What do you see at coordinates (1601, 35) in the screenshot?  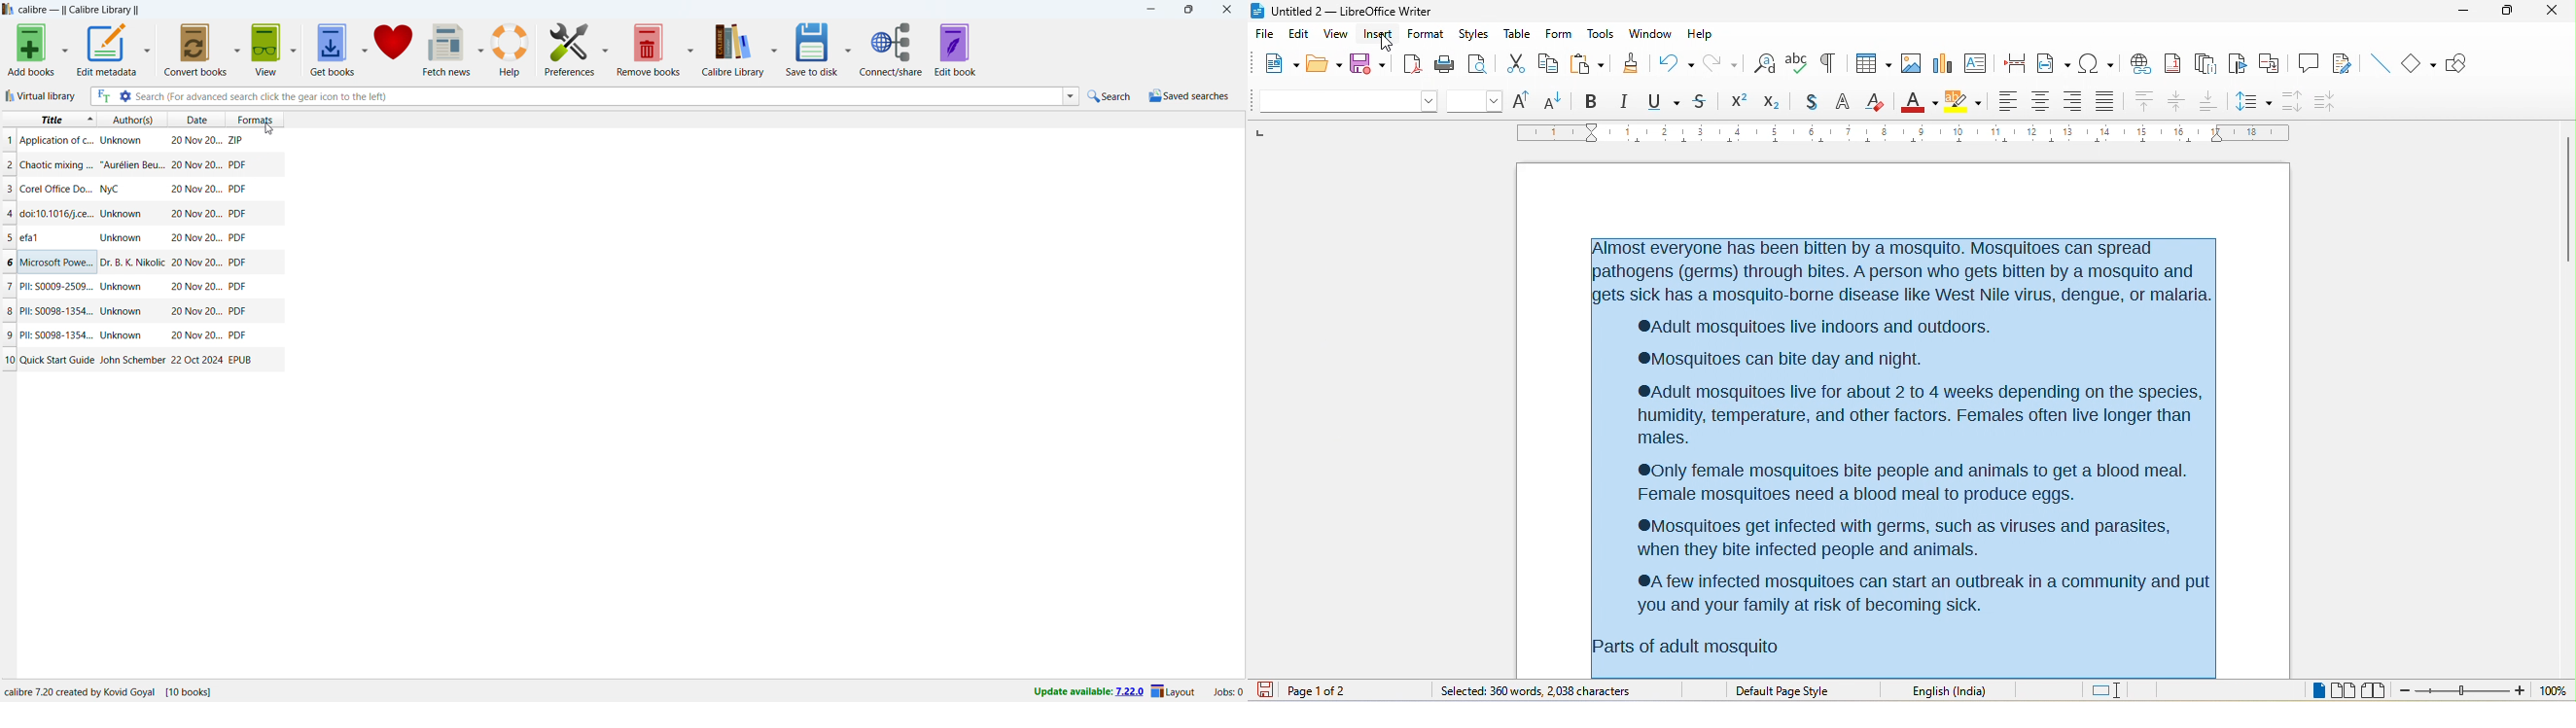 I see `tools` at bounding box center [1601, 35].